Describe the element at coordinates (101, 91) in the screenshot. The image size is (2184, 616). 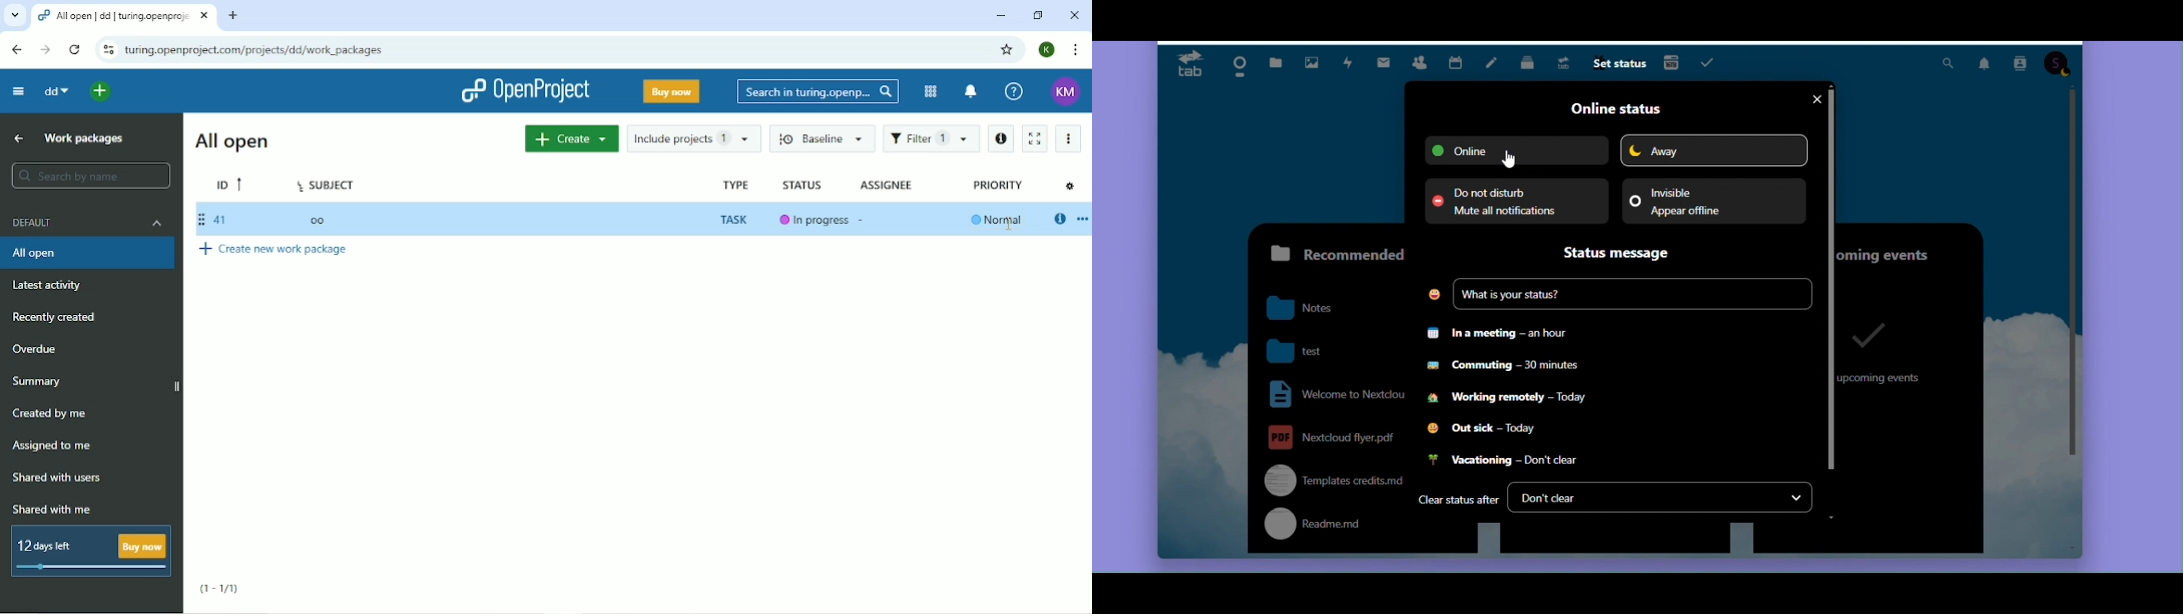
I see `Open quick add menu` at that location.